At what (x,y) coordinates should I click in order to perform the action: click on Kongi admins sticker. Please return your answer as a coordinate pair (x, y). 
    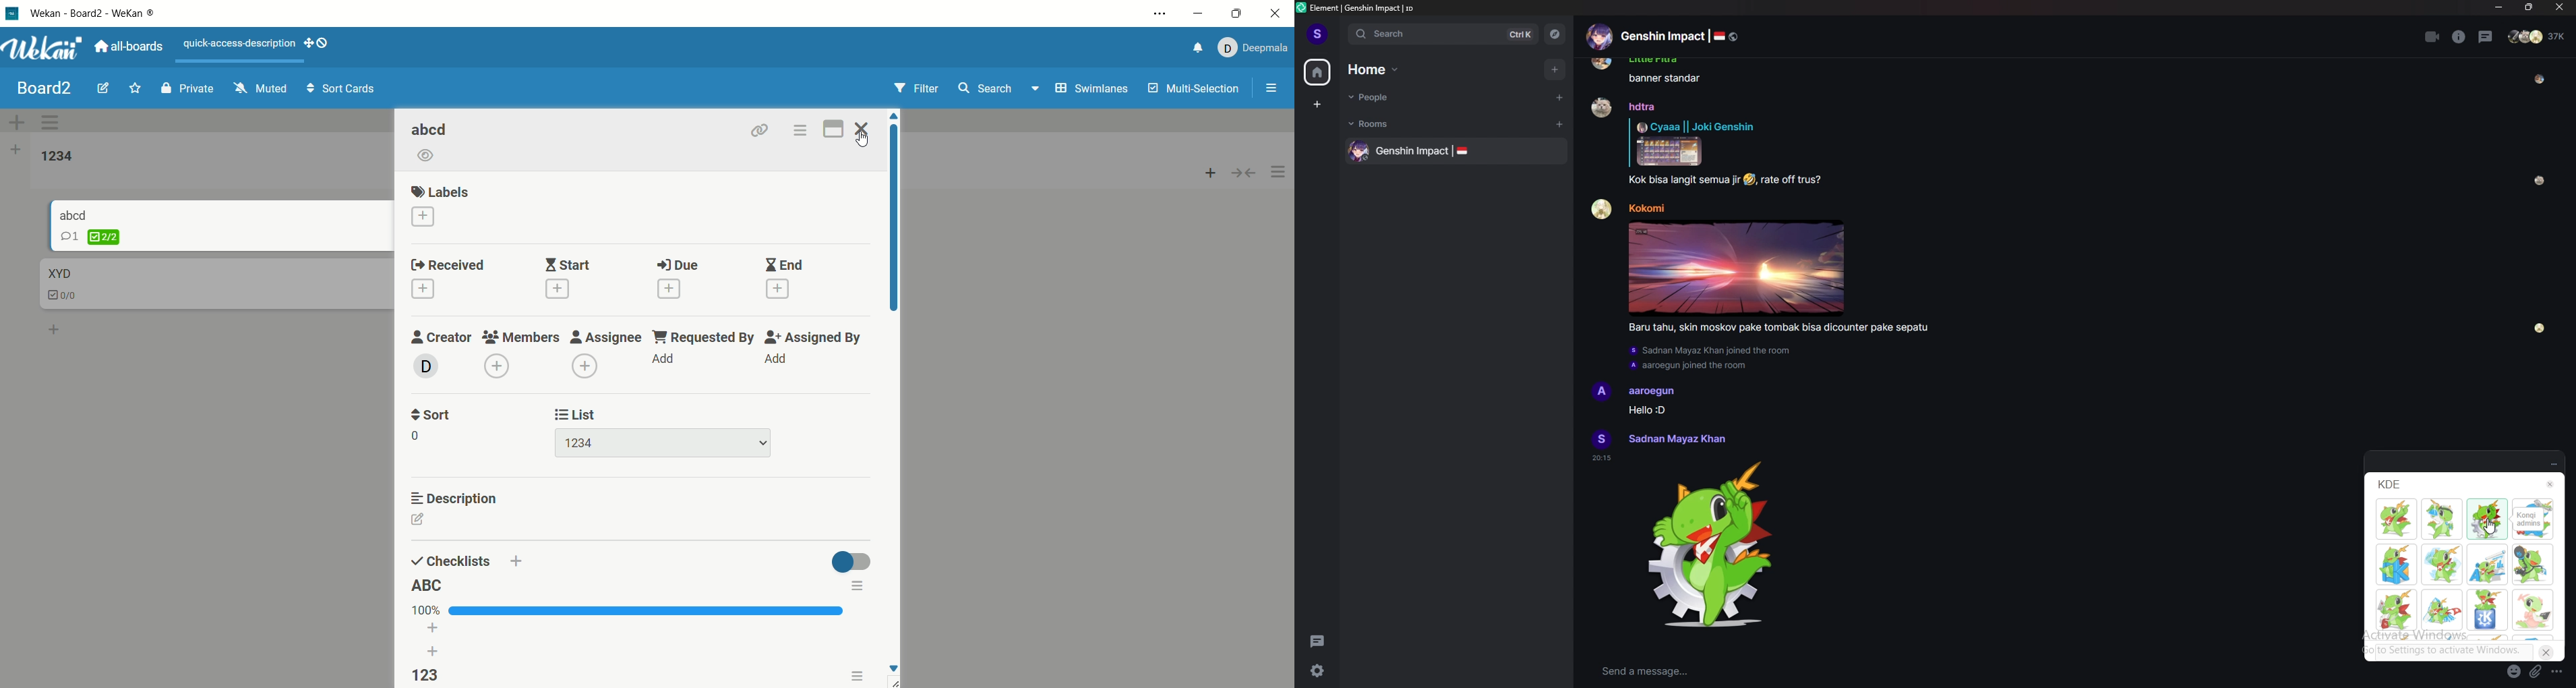
    Looking at the image, I should click on (1710, 545).